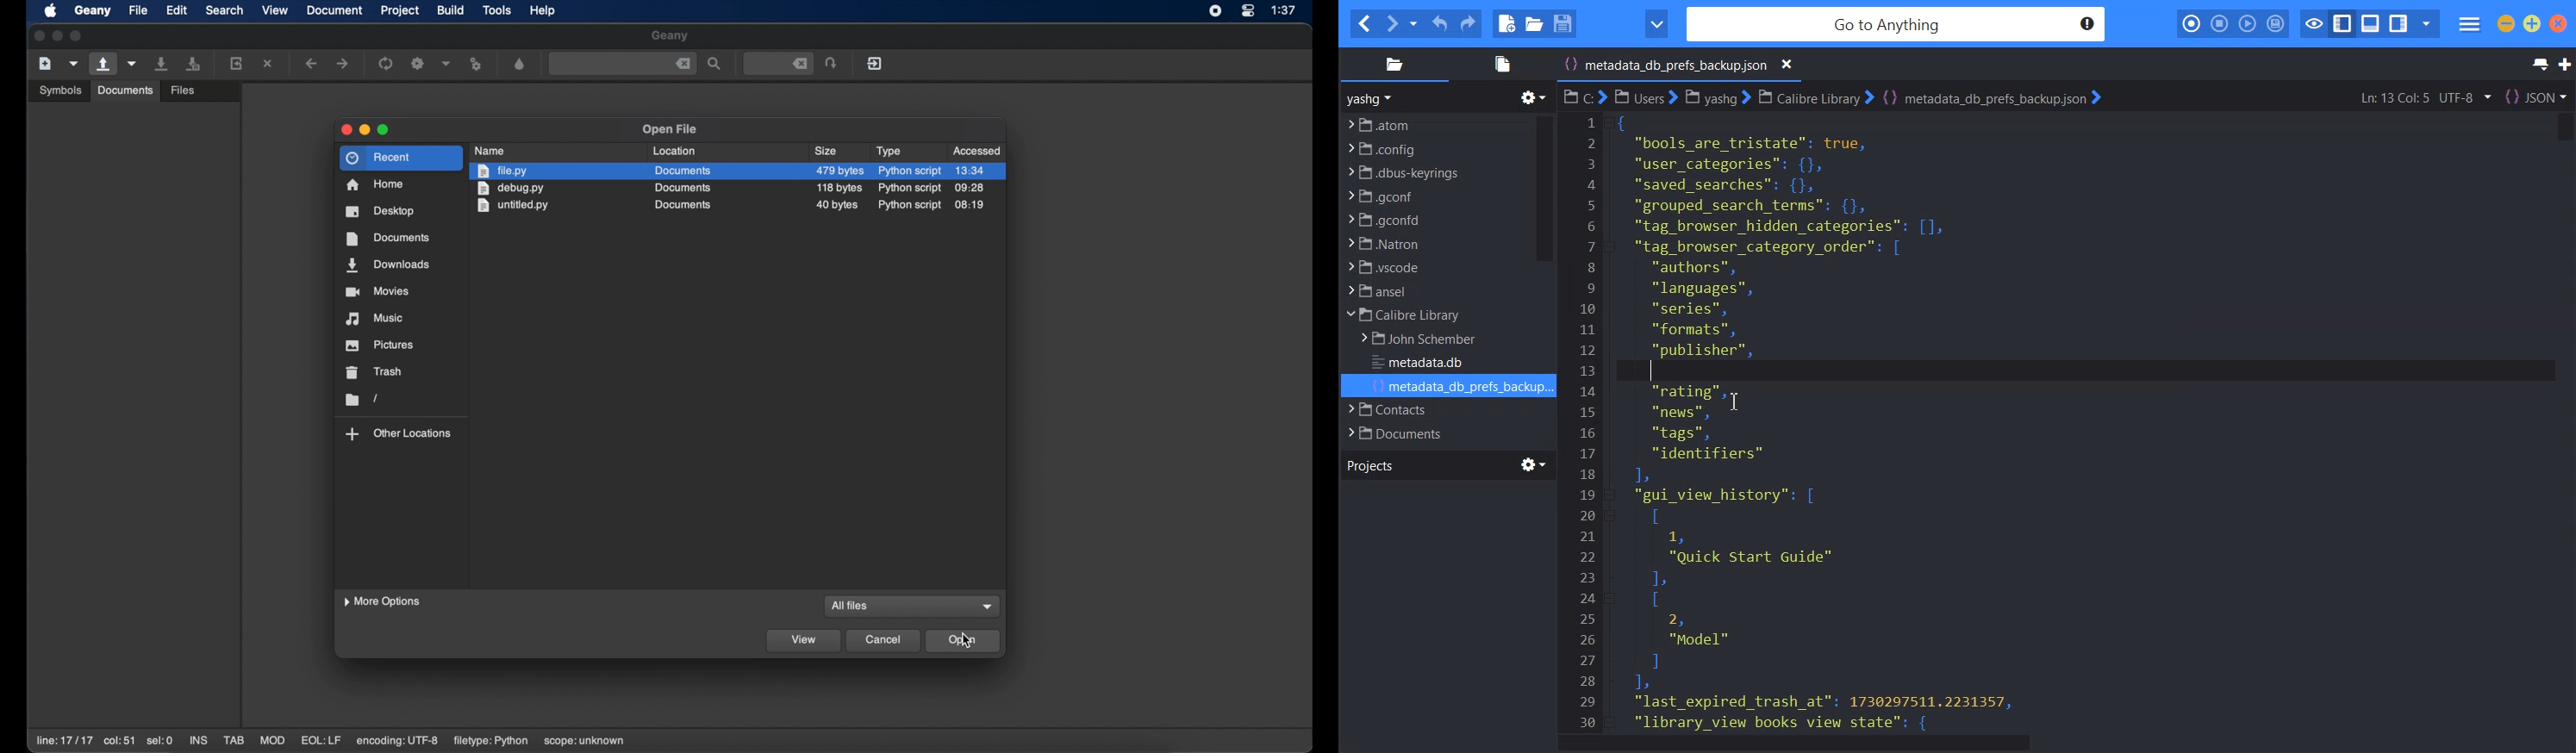  Describe the element at coordinates (909, 188) in the screenshot. I see `python script` at that location.